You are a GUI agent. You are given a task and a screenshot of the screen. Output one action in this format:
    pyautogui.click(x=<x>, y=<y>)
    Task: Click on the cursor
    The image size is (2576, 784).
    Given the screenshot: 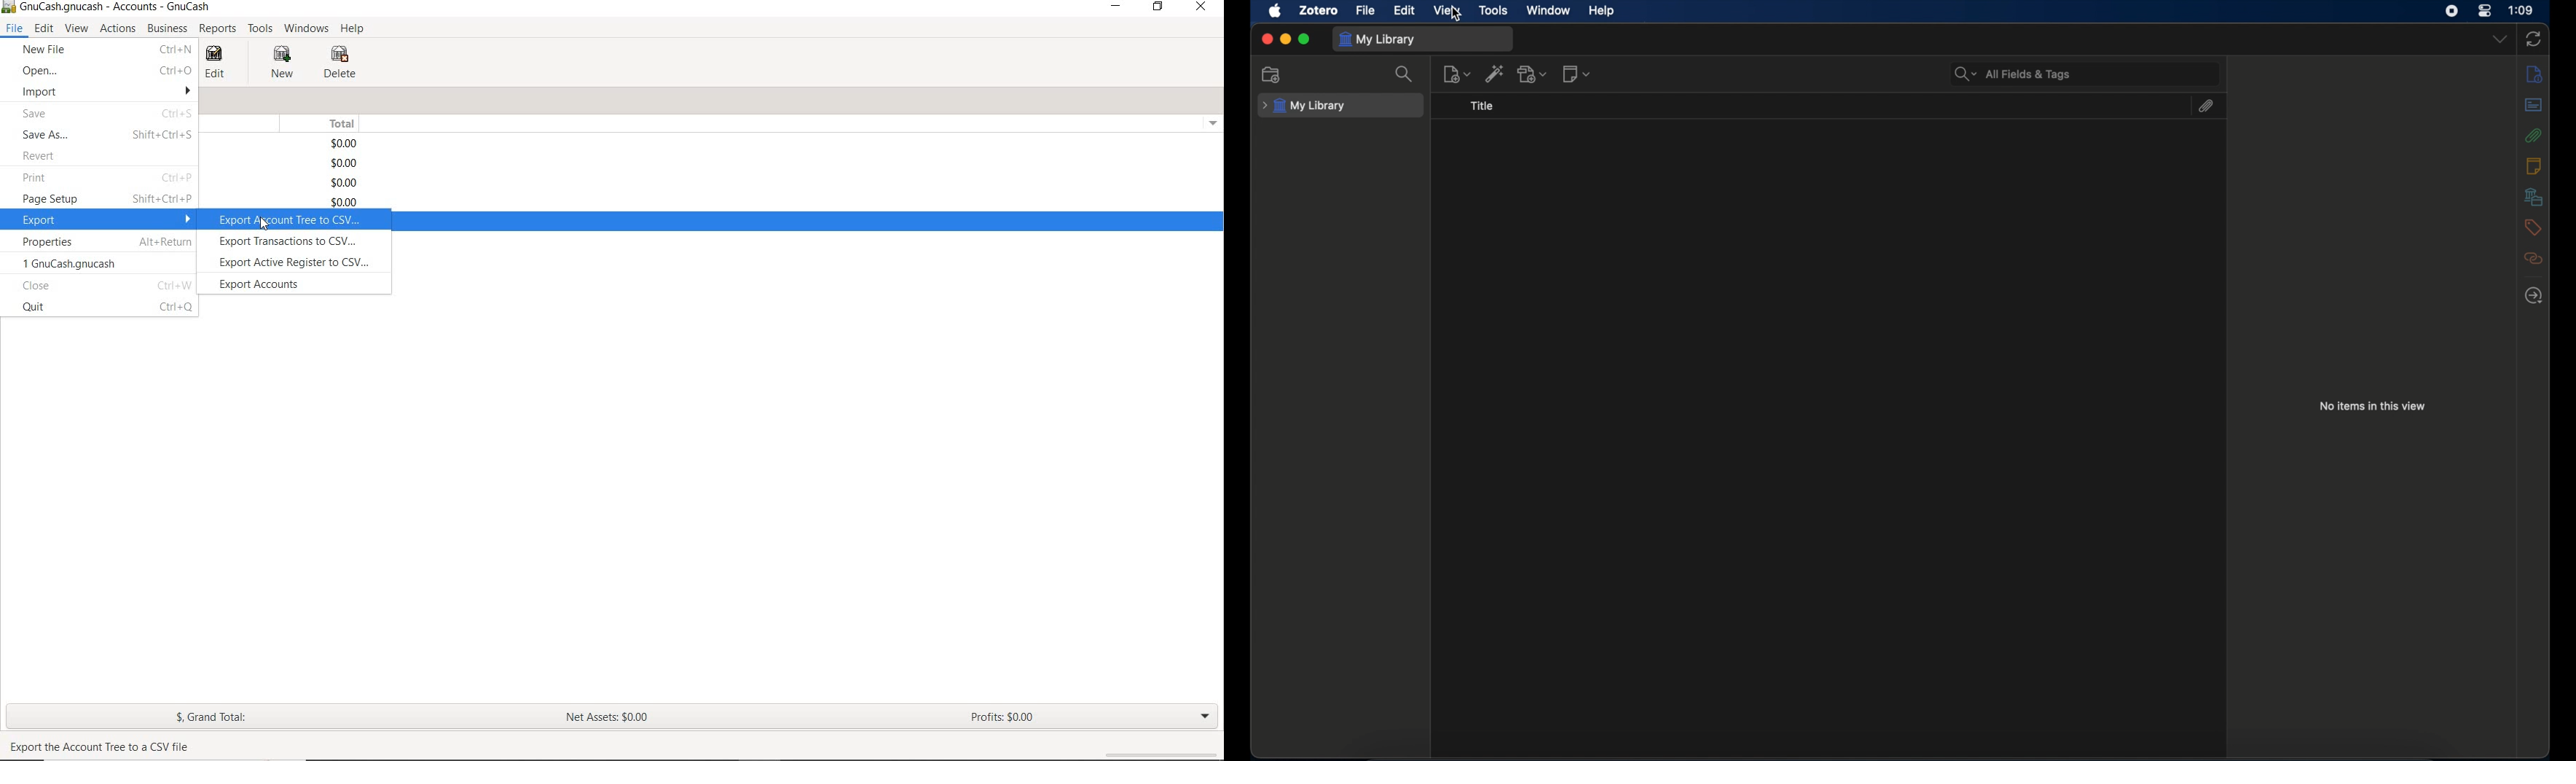 What is the action you would take?
    pyautogui.click(x=53, y=226)
    